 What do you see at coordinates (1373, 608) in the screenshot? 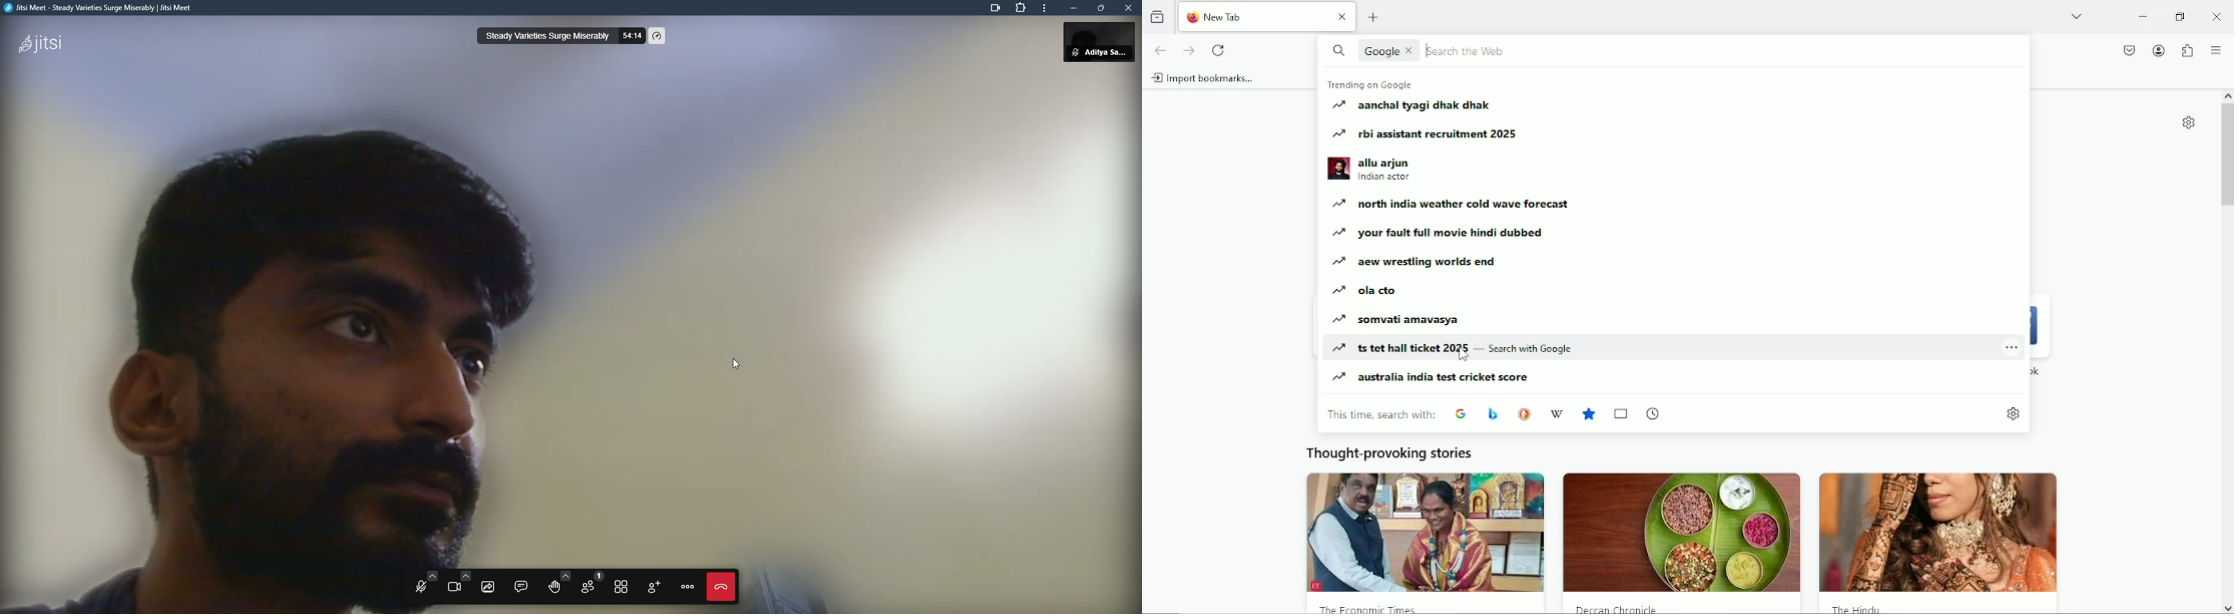
I see `the economic times` at bounding box center [1373, 608].